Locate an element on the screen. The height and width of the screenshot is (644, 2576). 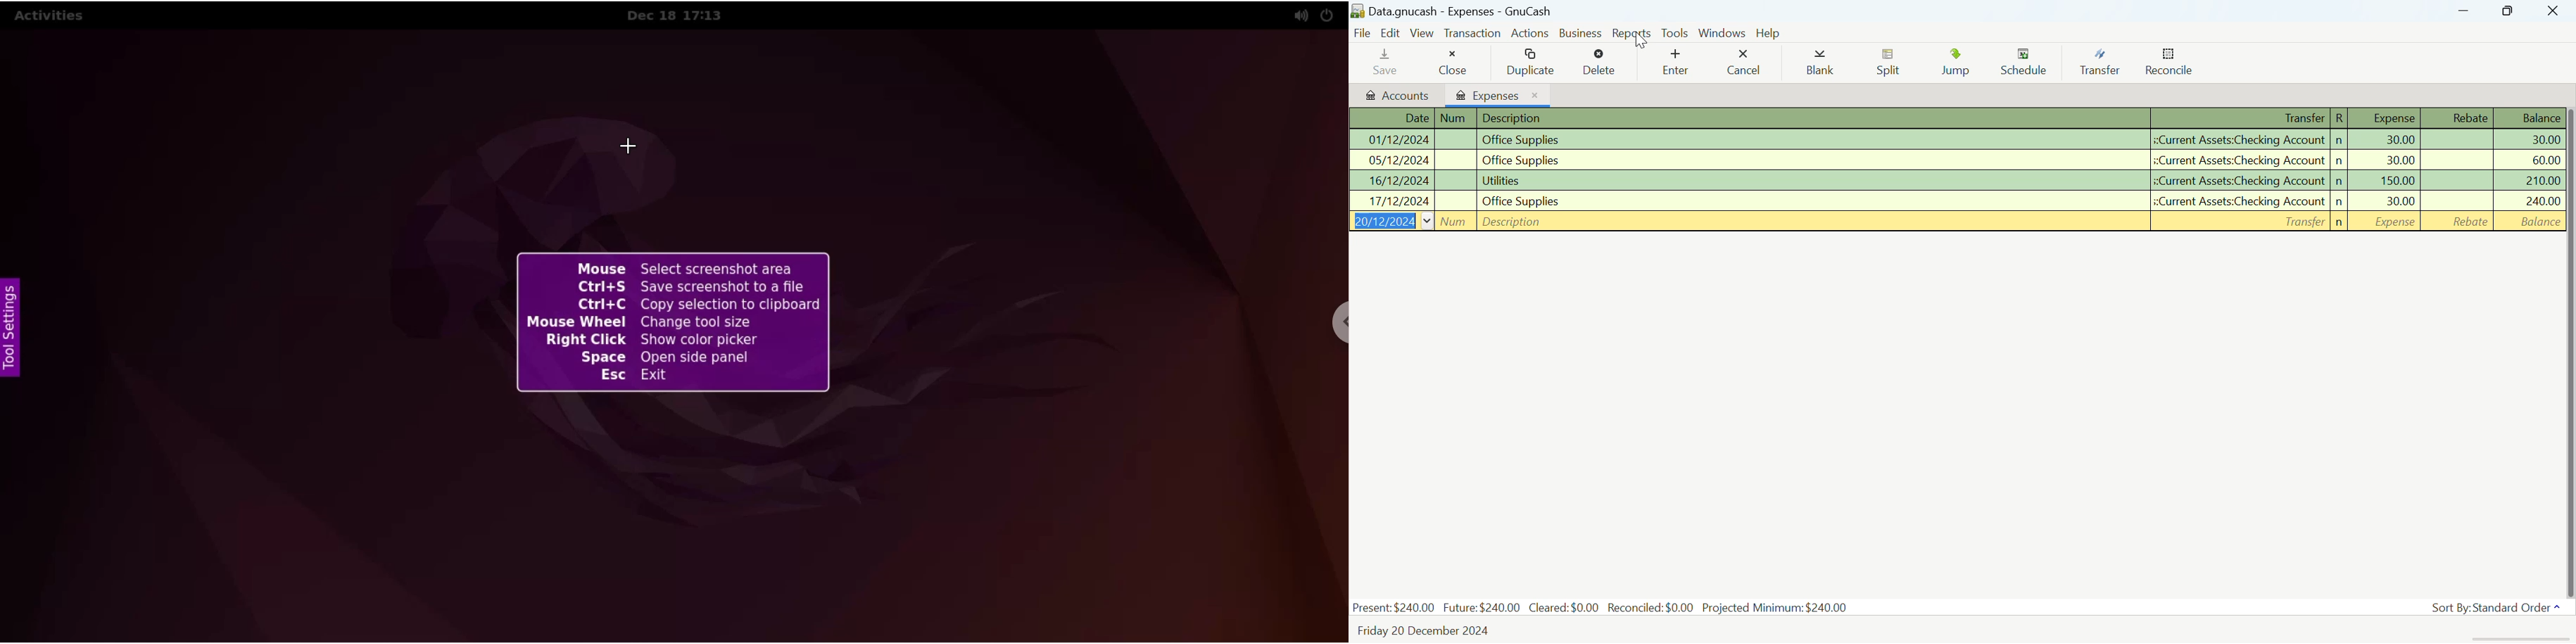
Utilities Transaction is located at coordinates (1957, 180).